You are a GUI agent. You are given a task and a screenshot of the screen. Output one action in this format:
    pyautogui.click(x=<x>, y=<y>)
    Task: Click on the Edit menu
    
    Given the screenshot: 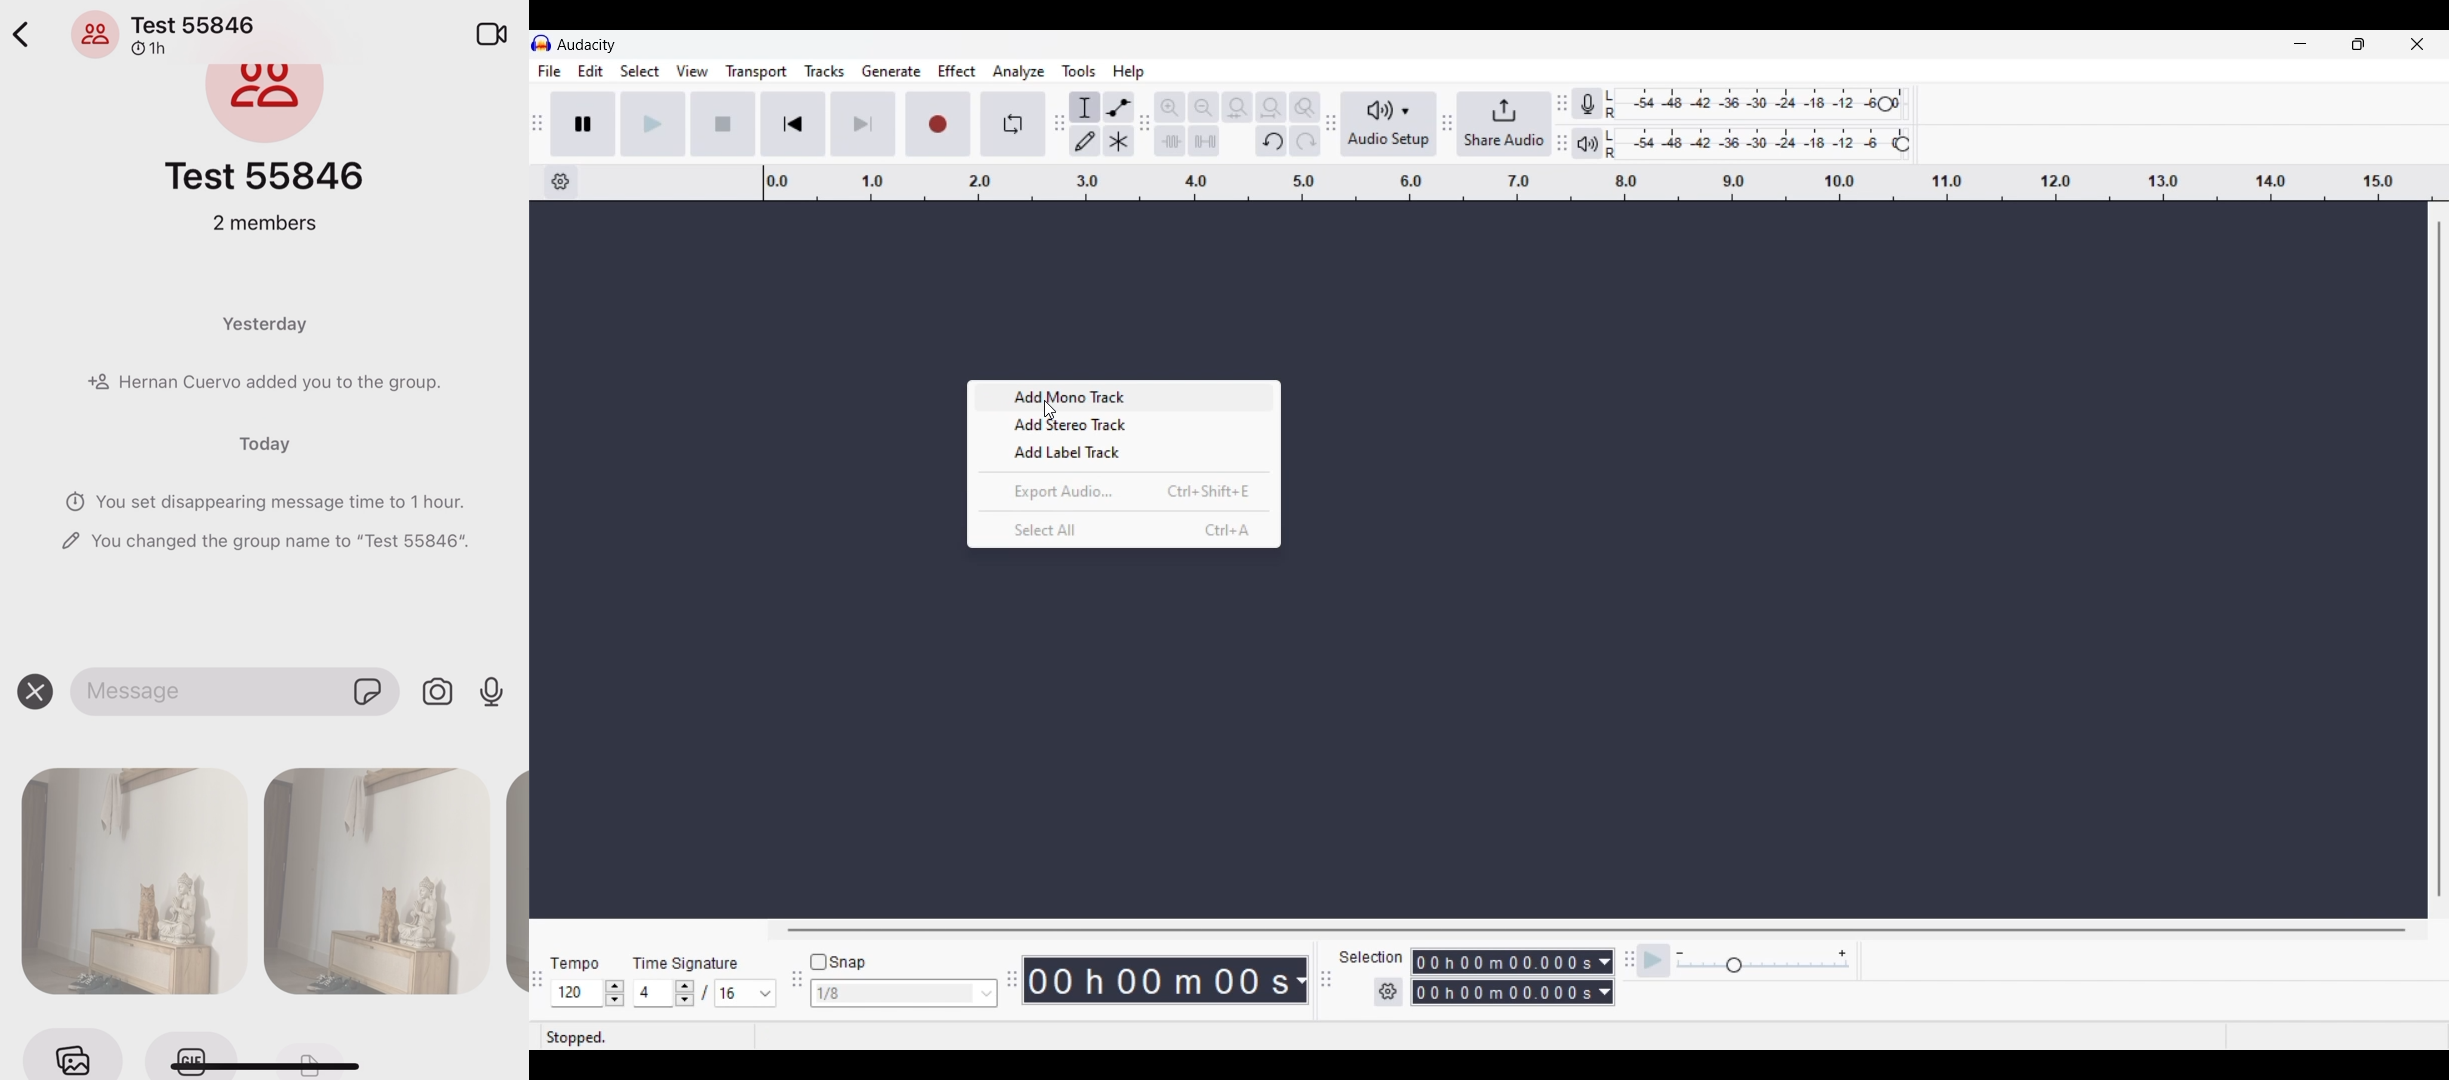 What is the action you would take?
    pyautogui.click(x=591, y=72)
    